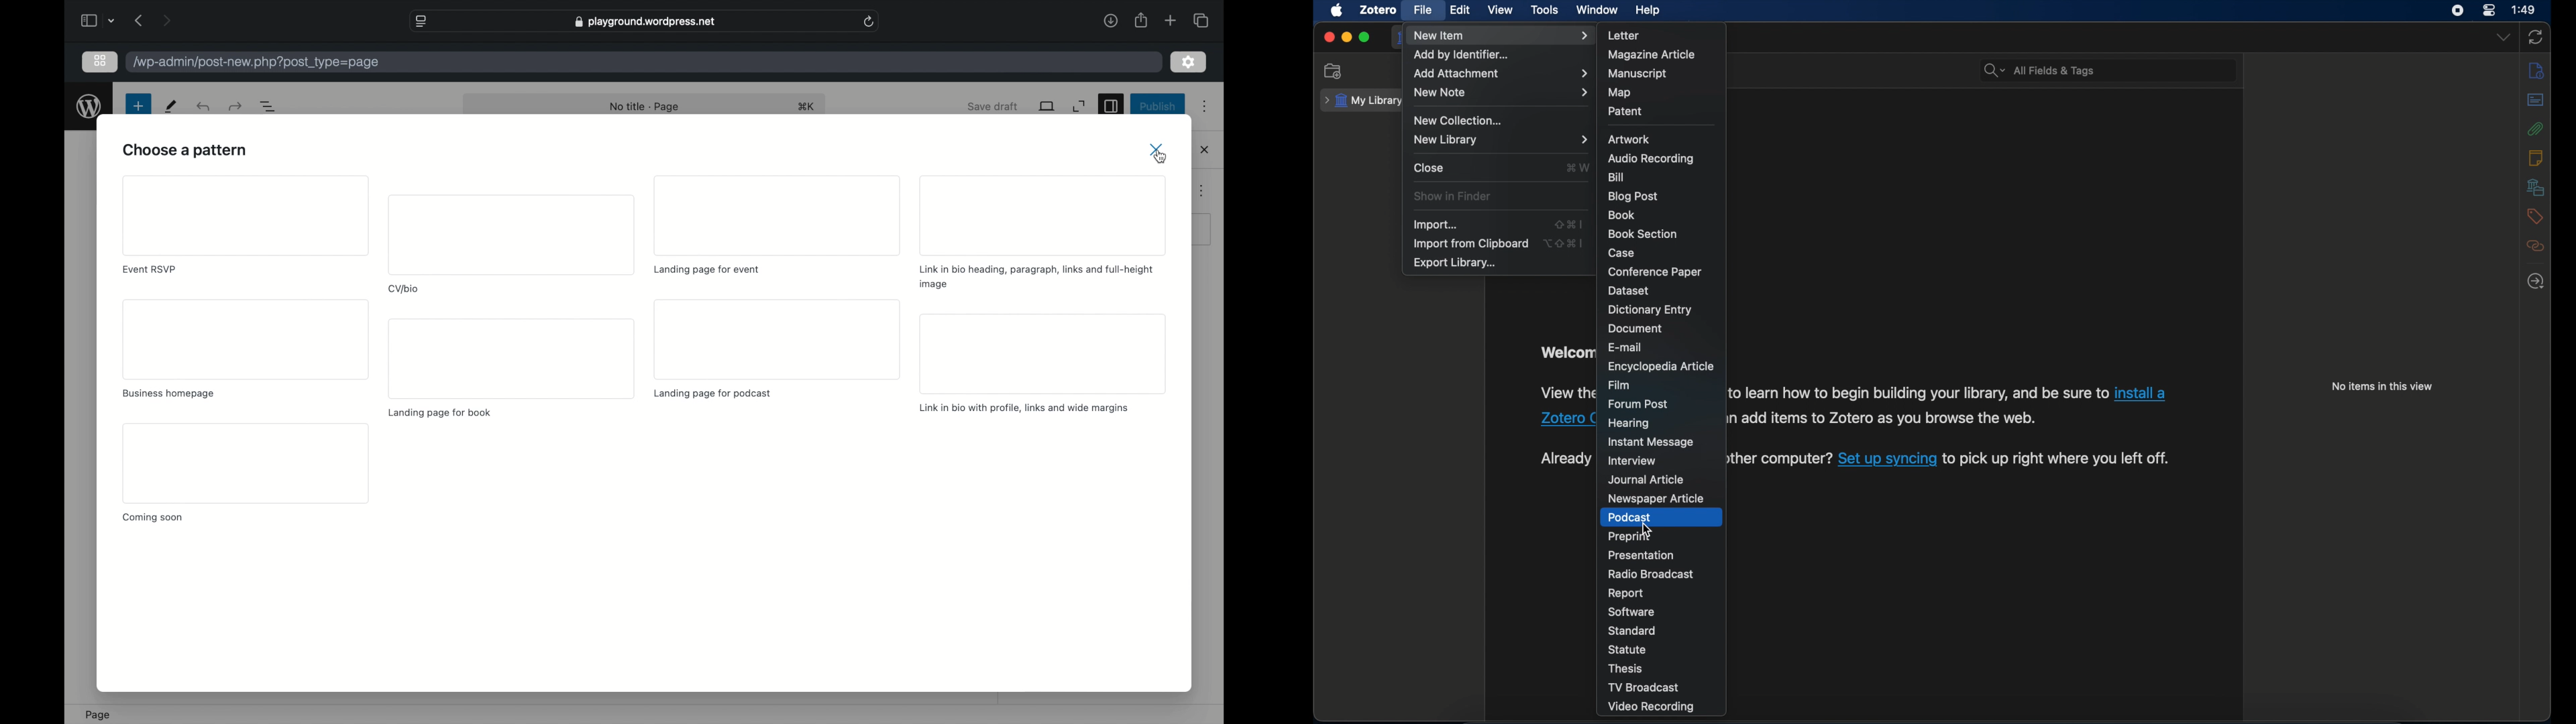  Describe the element at coordinates (153, 518) in the screenshot. I see `coming soon` at that location.